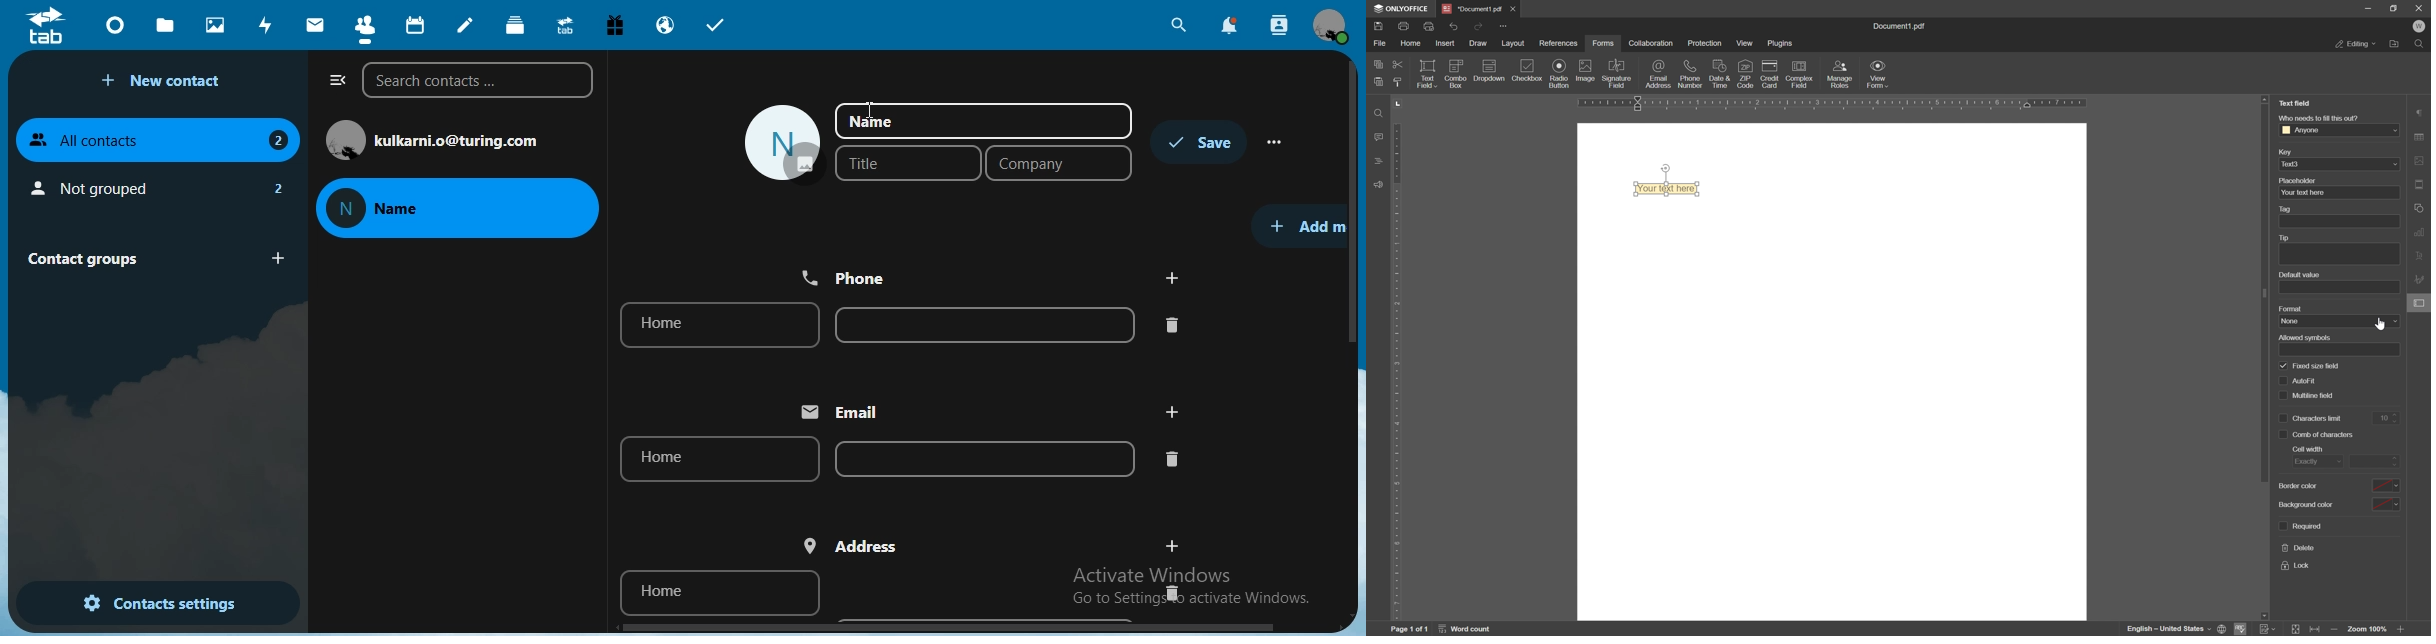 This screenshot has width=2436, height=644. I want to click on ruler, so click(1400, 358).